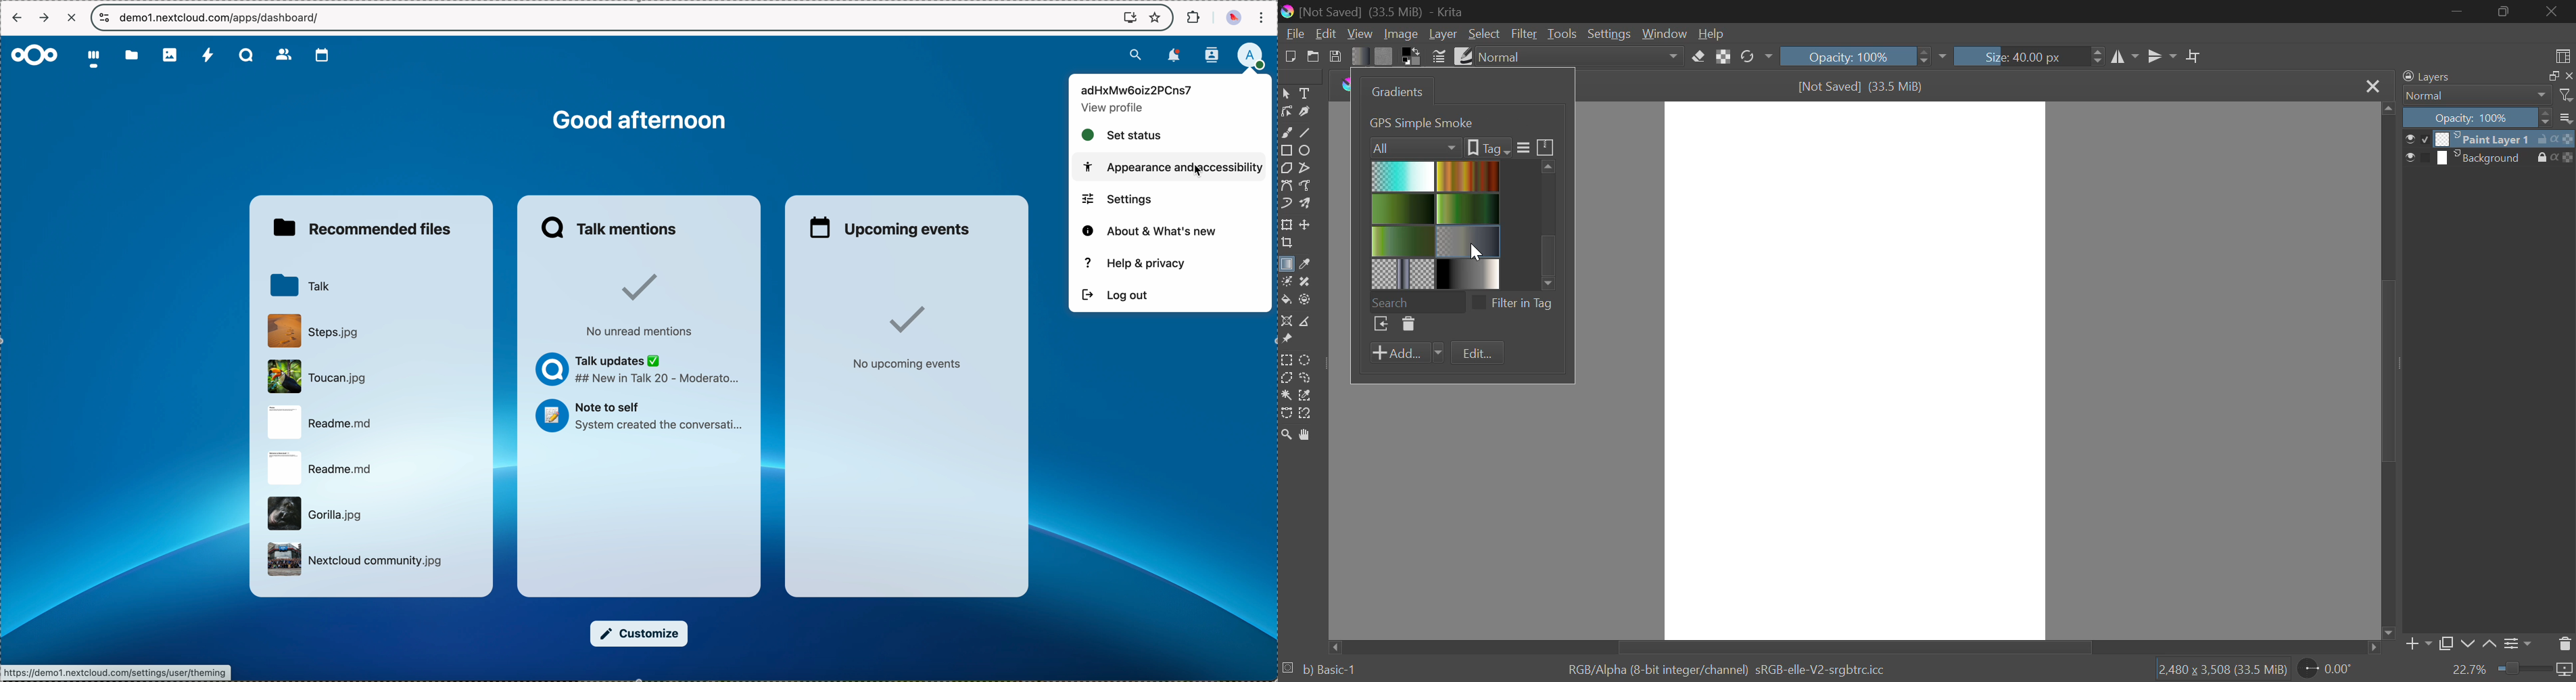 The width and height of the screenshot is (2576, 700). Describe the element at coordinates (2567, 95) in the screenshot. I see `filter` at that location.